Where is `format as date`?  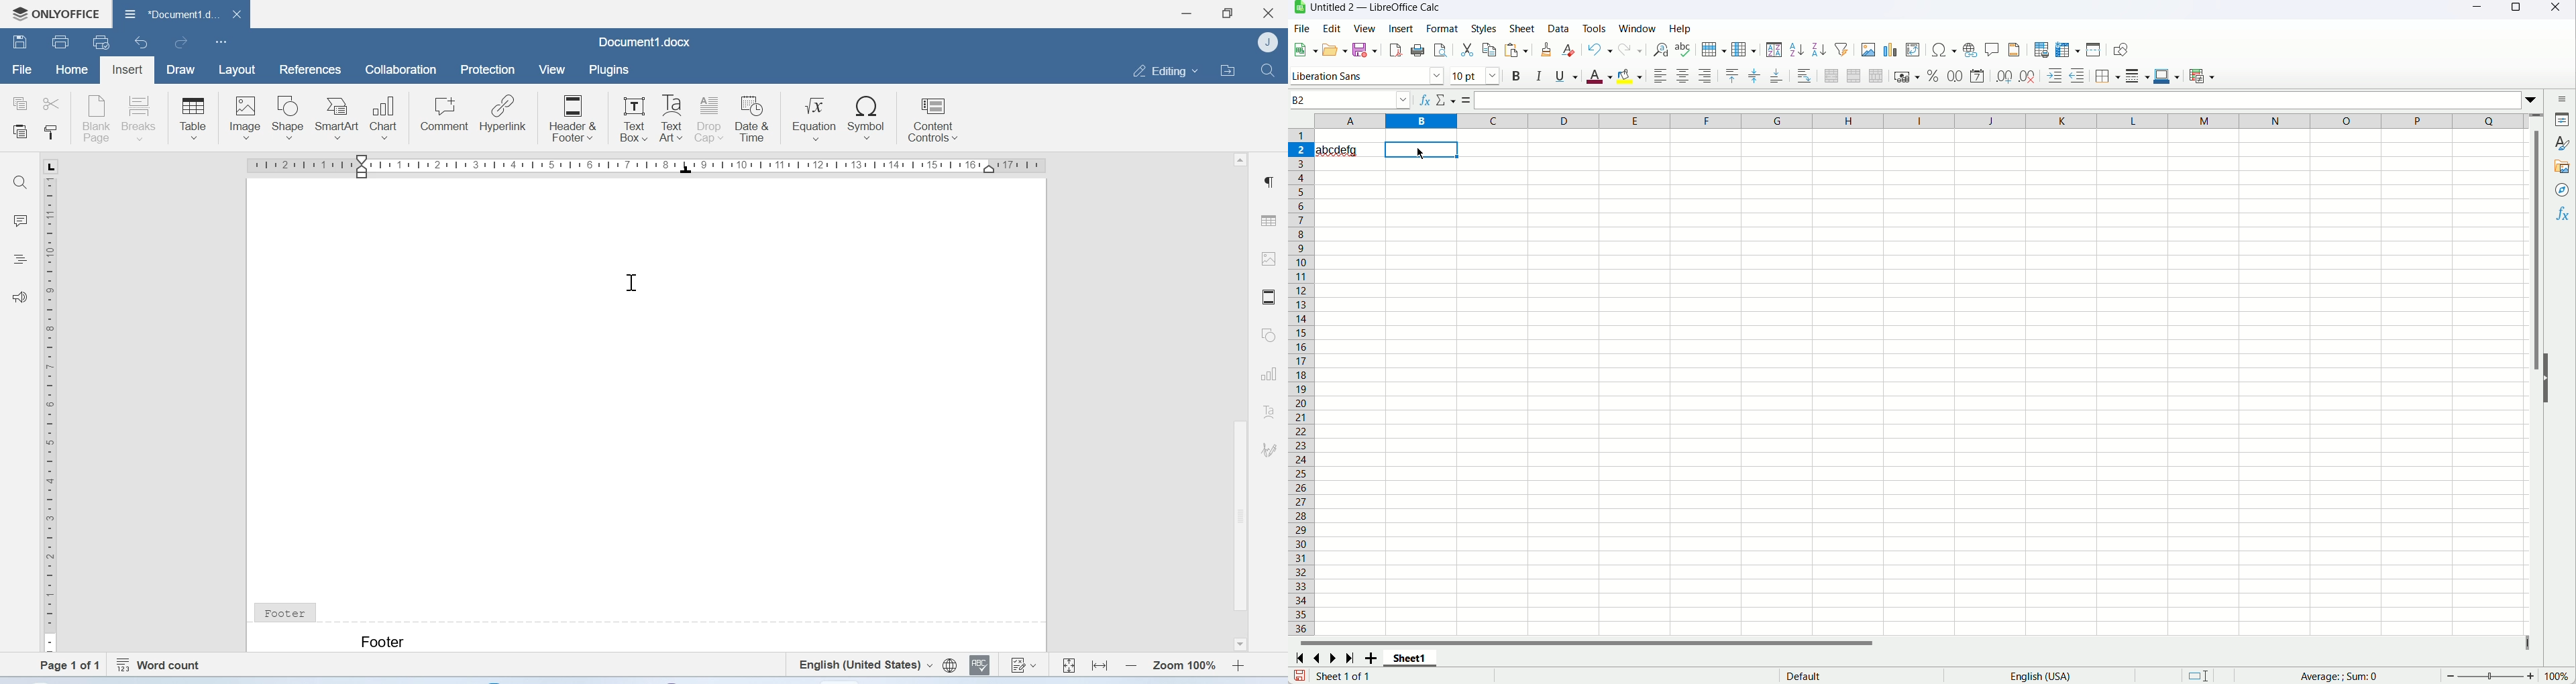
format as date is located at coordinates (1976, 76).